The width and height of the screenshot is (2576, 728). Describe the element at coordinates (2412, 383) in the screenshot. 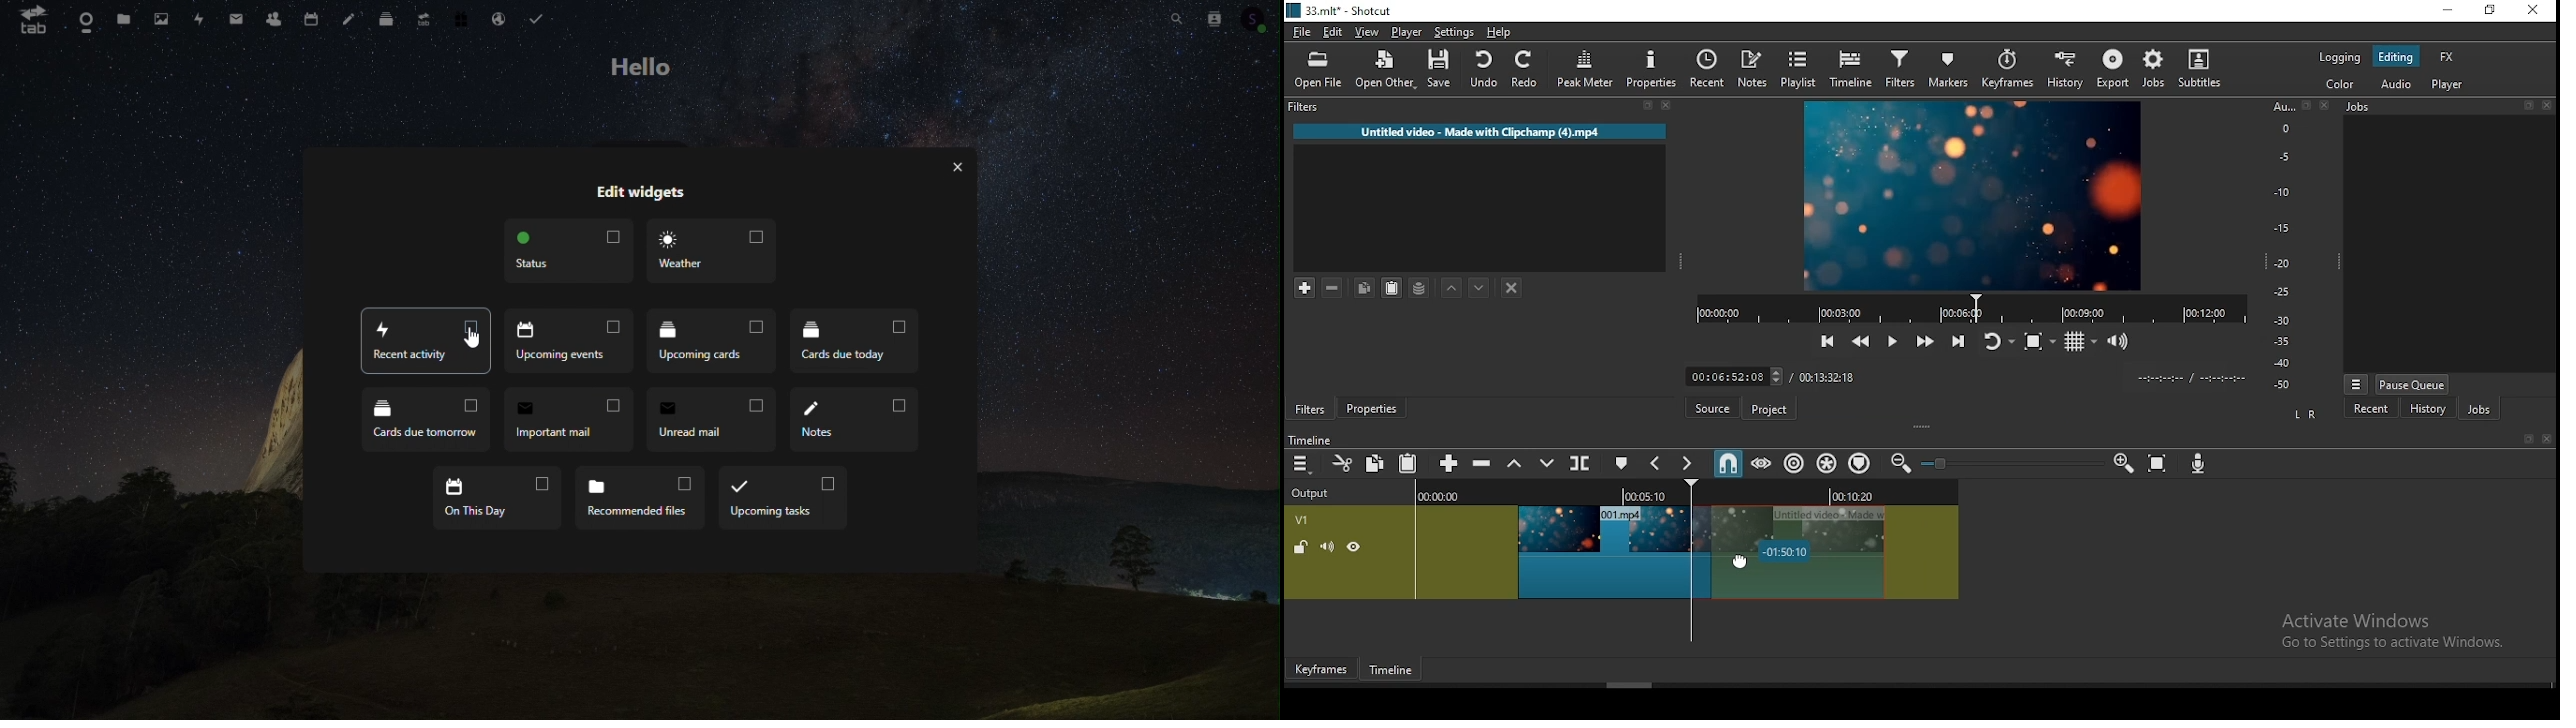

I see `pause queue` at that location.